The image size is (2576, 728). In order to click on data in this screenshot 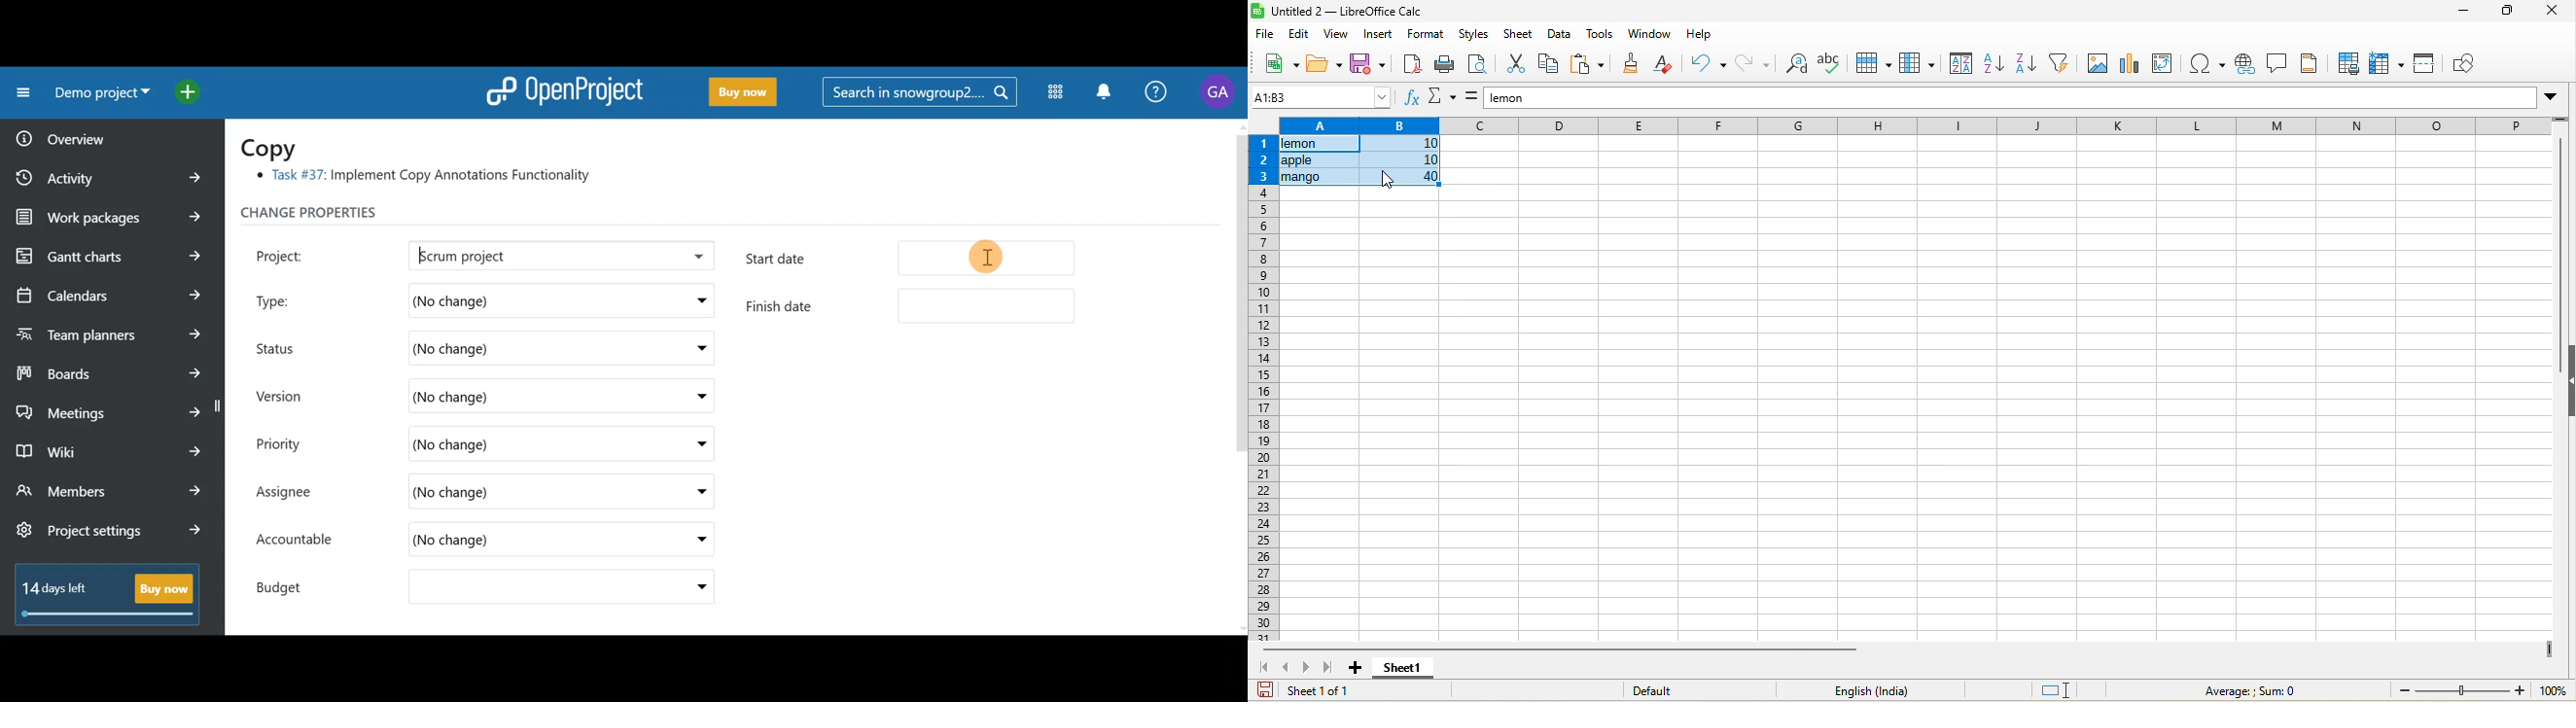, I will do `click(1561, 35)`.